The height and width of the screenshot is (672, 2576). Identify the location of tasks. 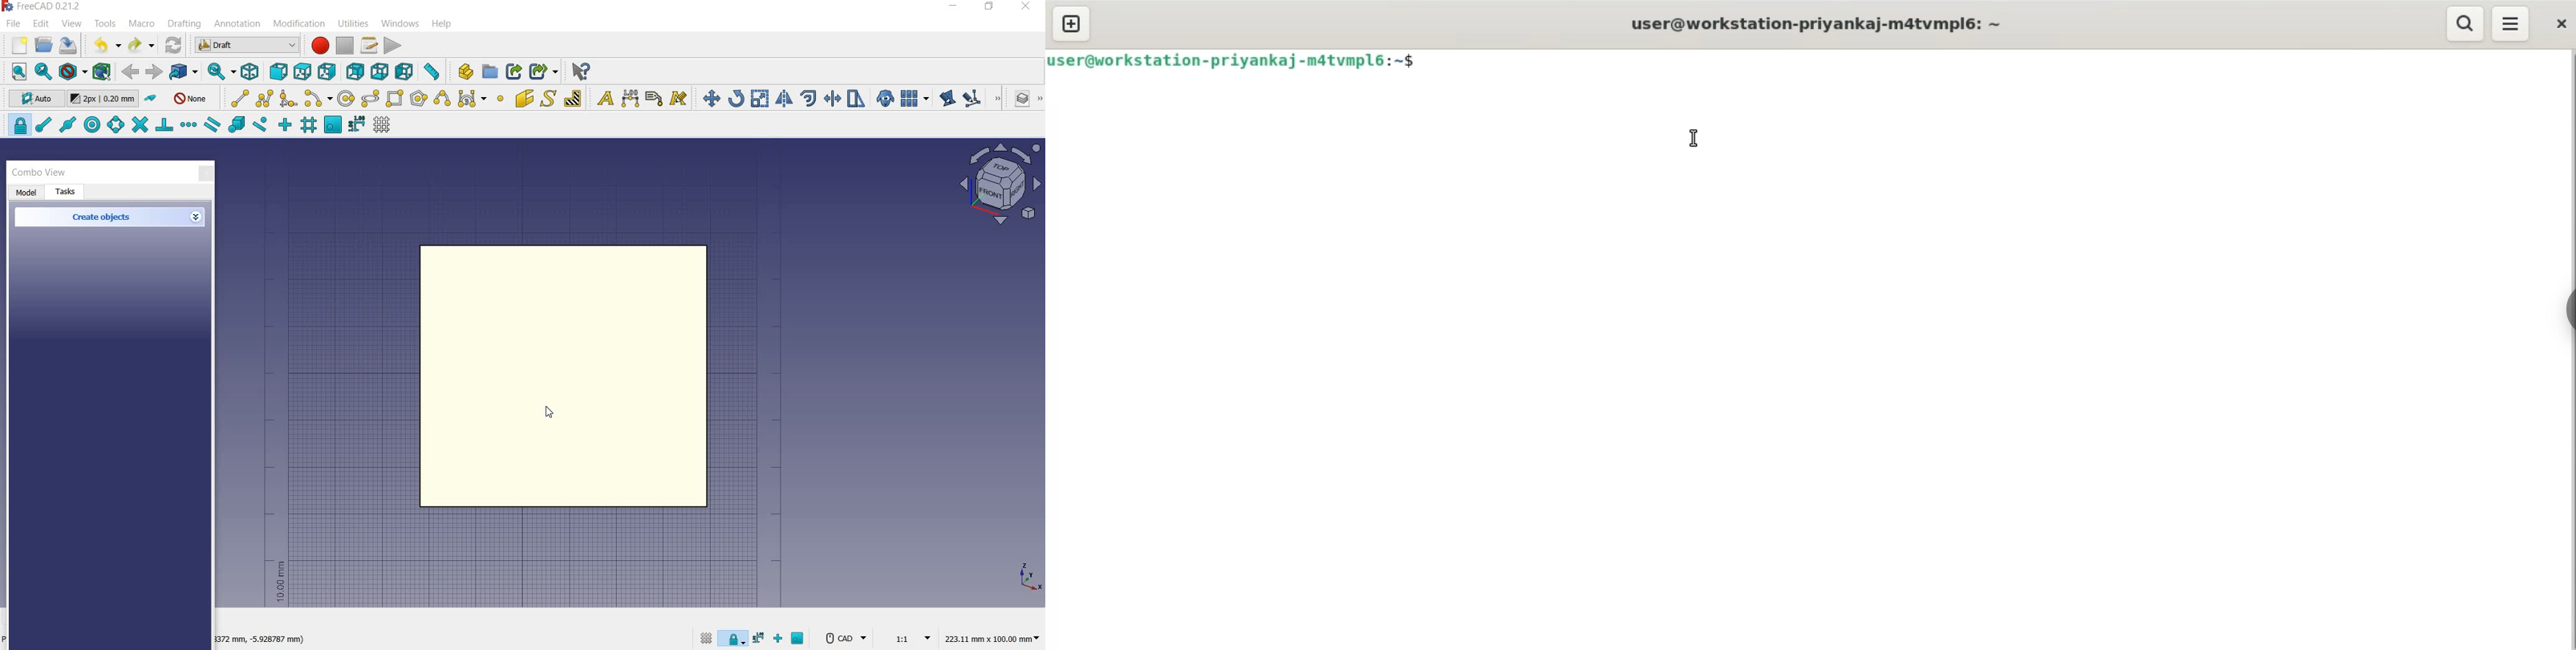
(67, 192).